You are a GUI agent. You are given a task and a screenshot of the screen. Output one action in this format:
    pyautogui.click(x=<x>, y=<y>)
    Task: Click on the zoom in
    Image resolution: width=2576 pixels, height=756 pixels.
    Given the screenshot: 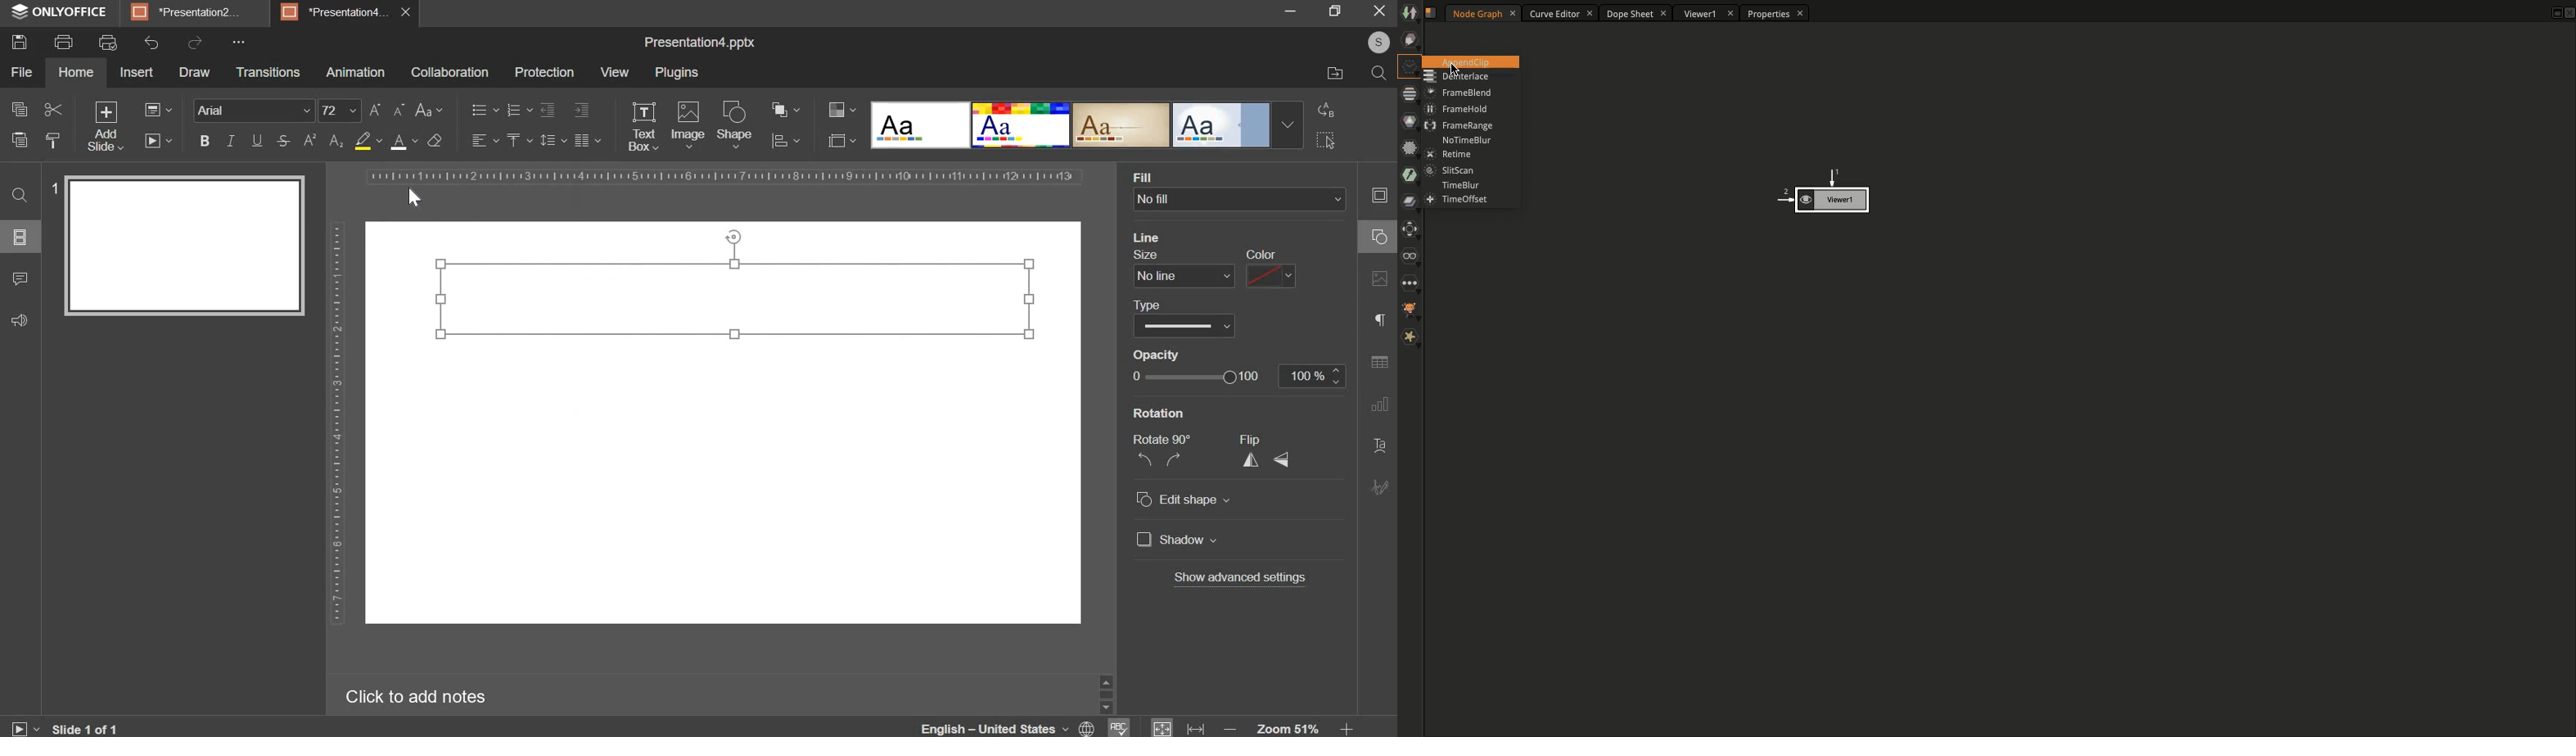 What is the action you would take?
    pyautogui.click(x=1343, y=725)
    